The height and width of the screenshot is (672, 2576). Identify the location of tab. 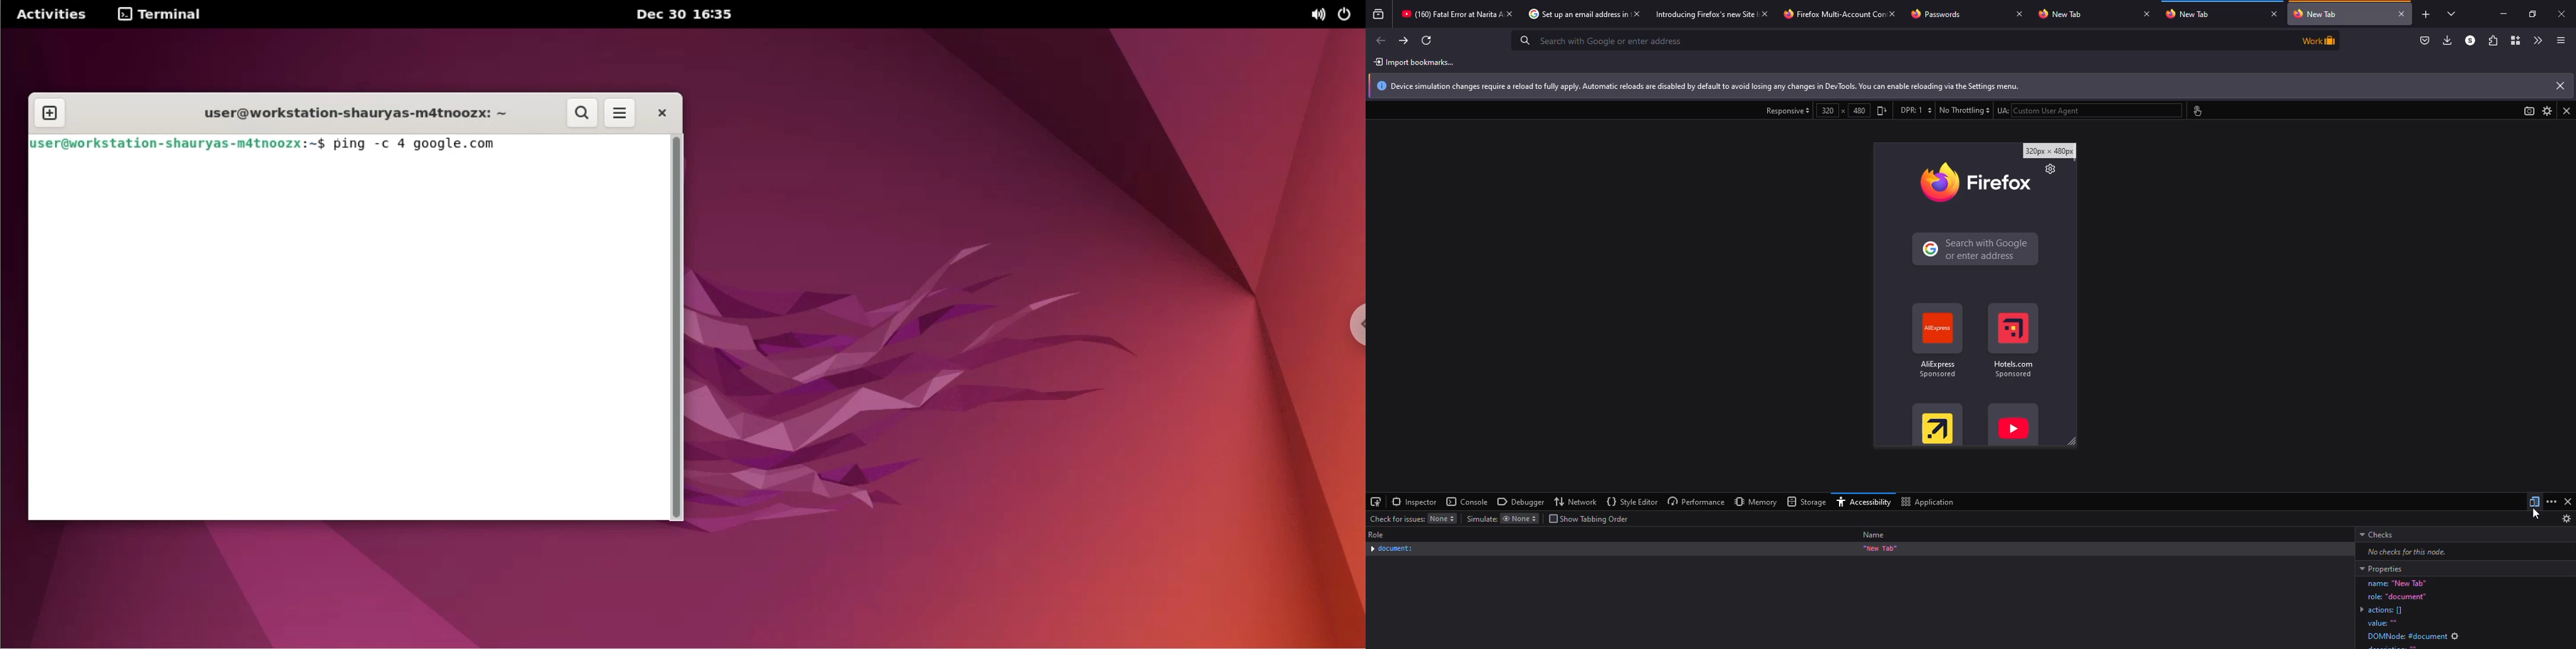
(1571, 14).